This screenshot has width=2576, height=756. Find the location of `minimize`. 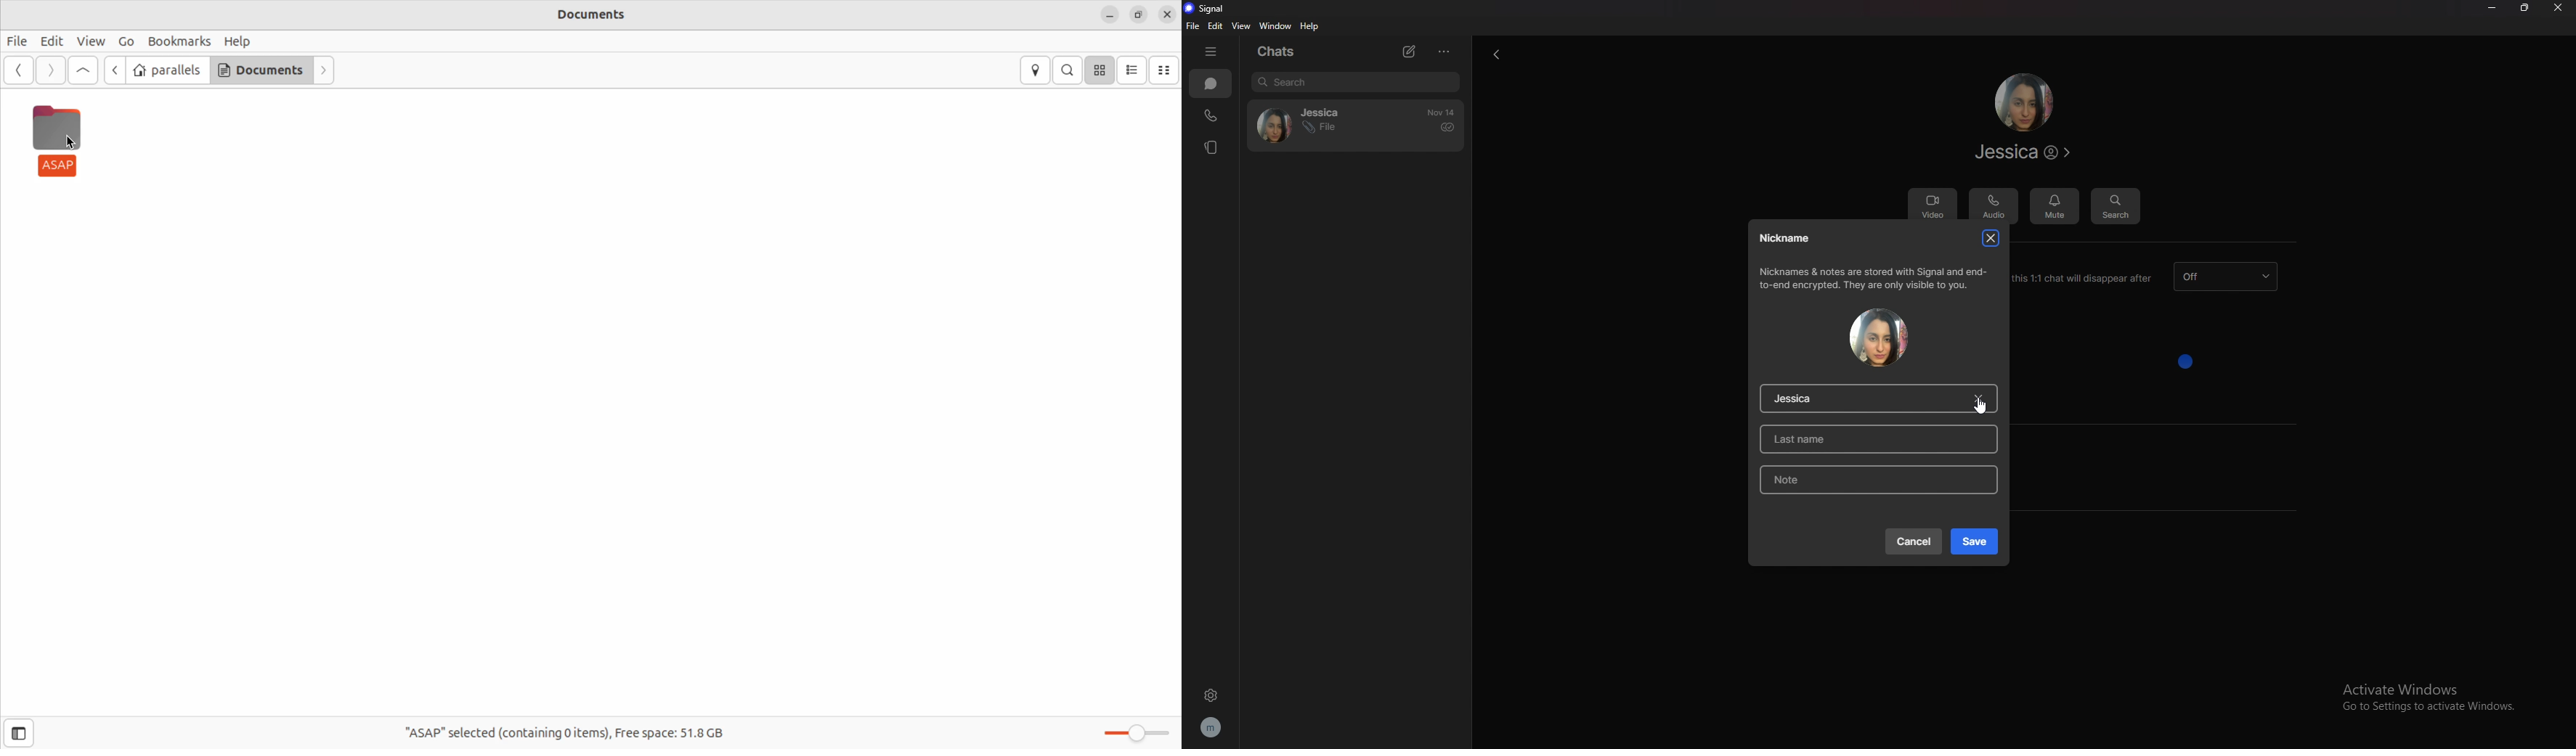

minimize is located at coordinates (2491, 9).